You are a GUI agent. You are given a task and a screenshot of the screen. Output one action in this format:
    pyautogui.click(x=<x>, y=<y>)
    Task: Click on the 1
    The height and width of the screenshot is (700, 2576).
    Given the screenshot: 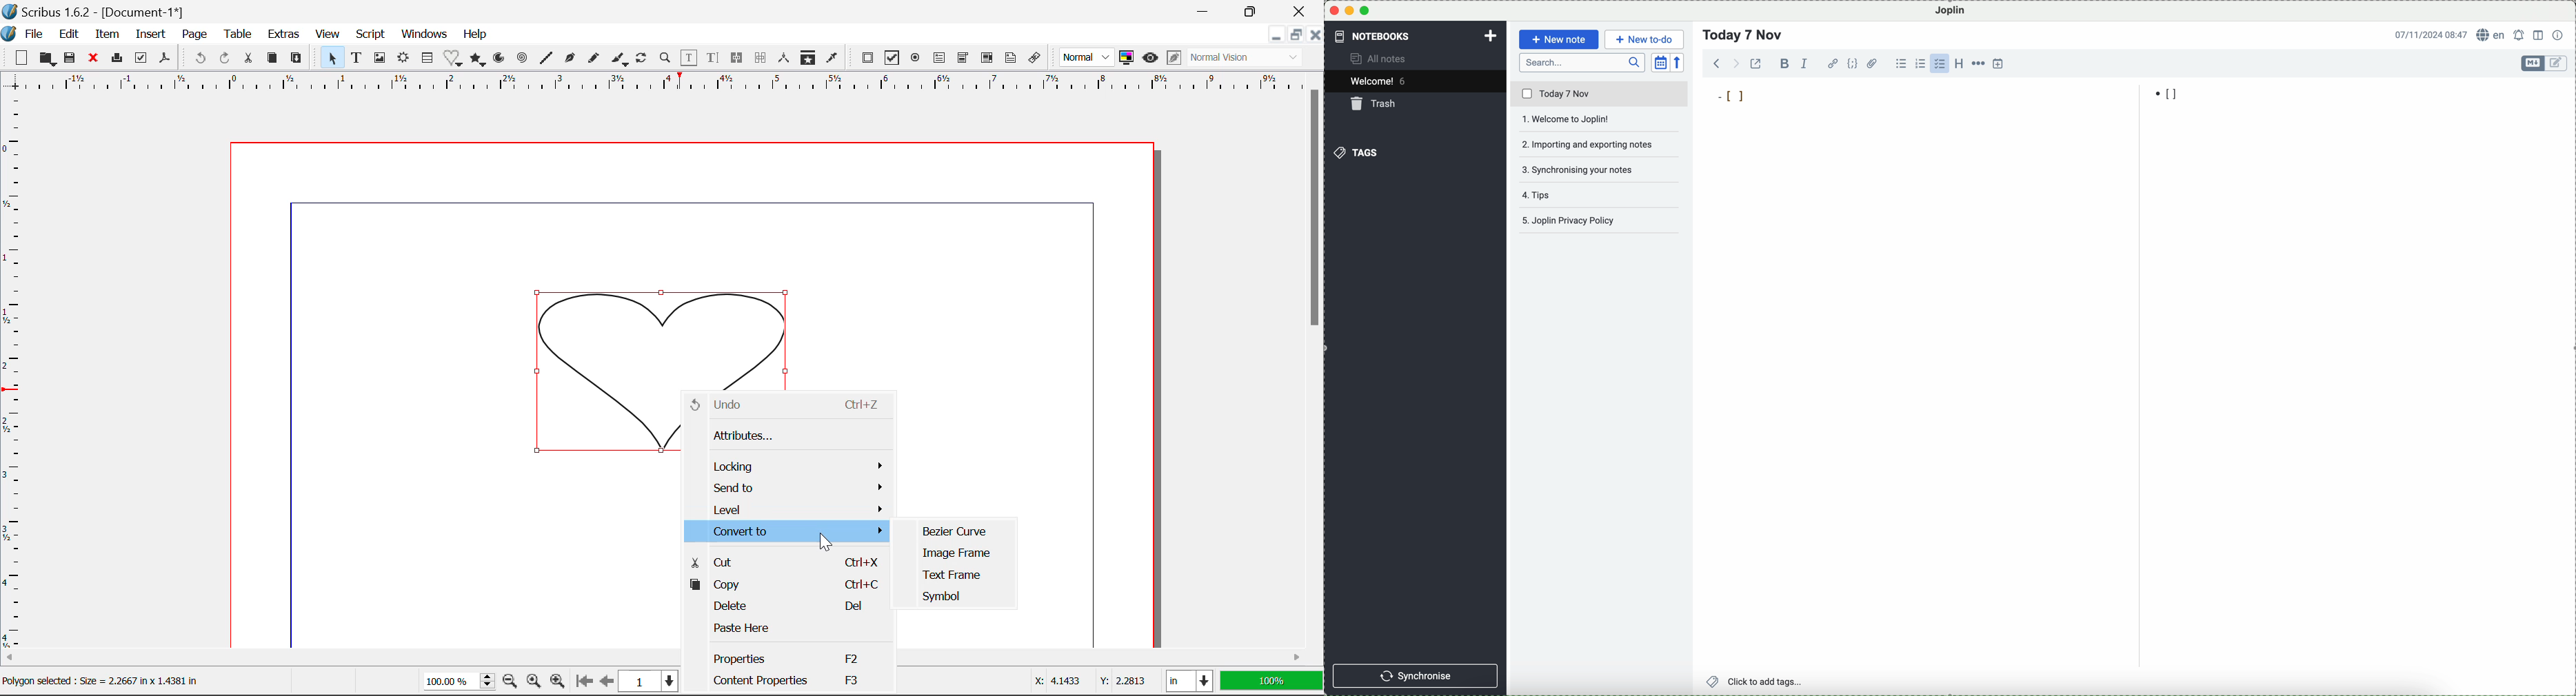 What is the action you would take?
    pyautogui.click(x=648, y=682)
    